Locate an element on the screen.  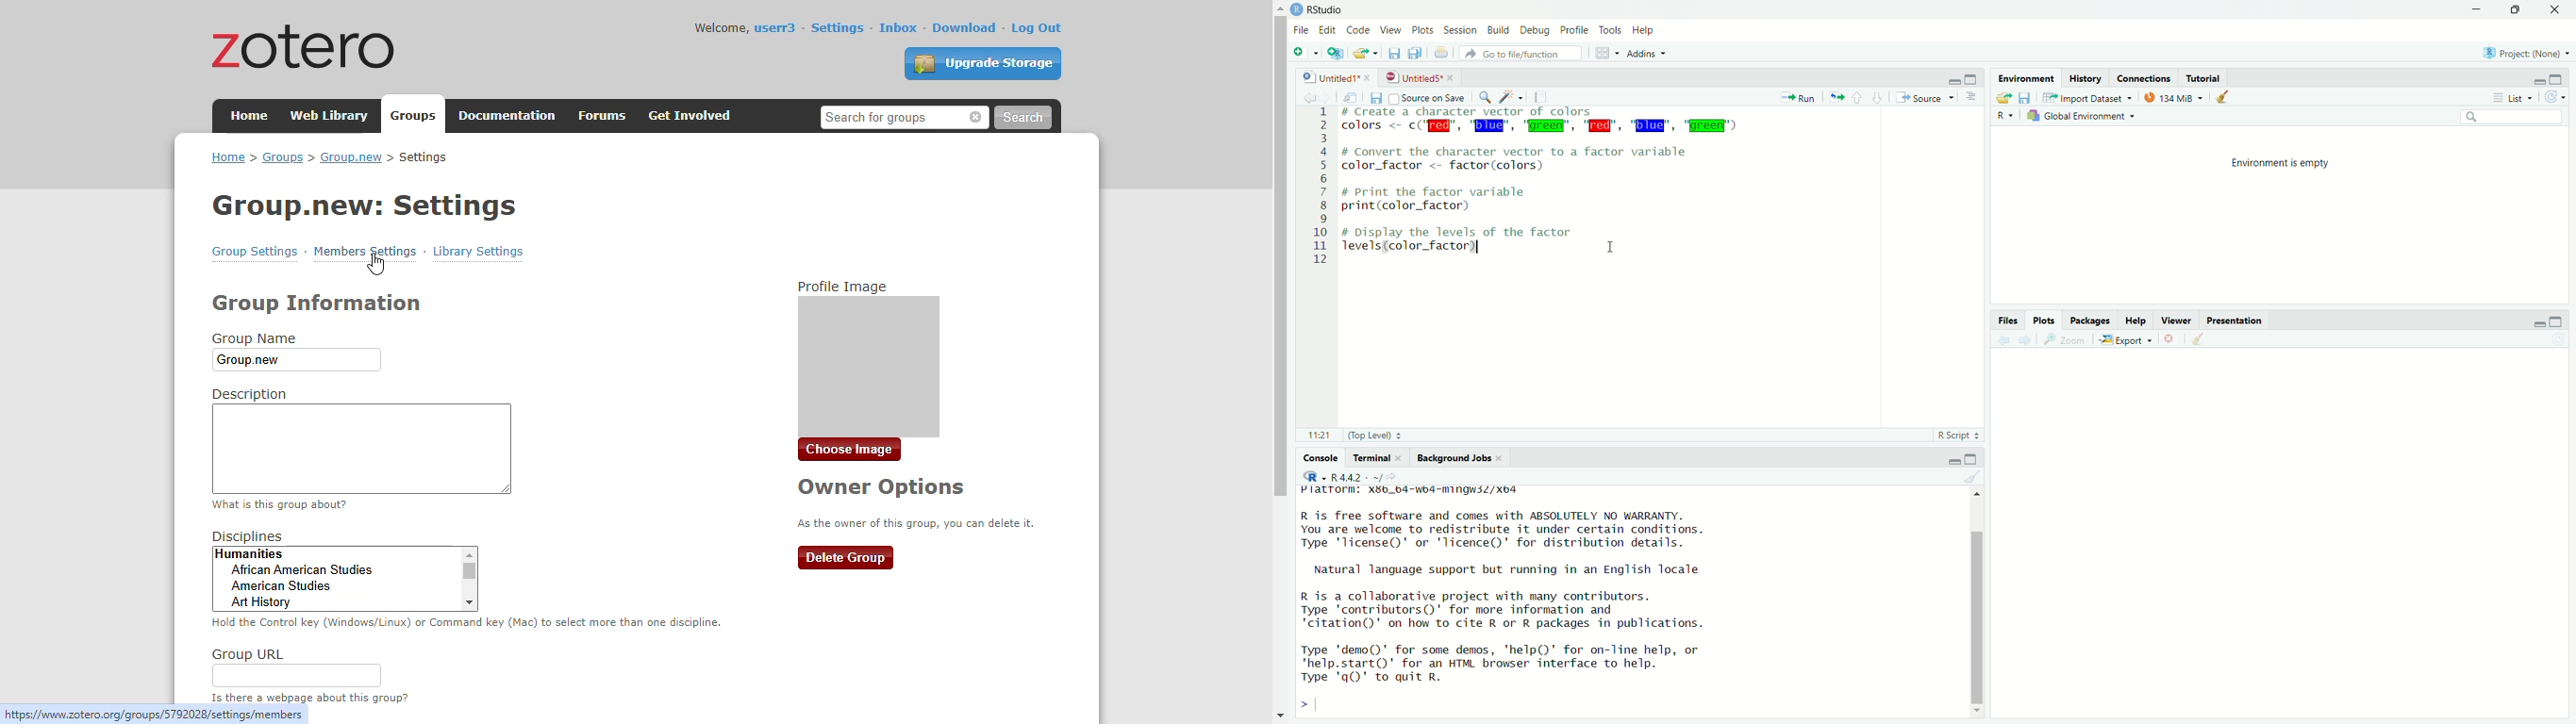
clear all plots is located at coordinates (2197, 340).